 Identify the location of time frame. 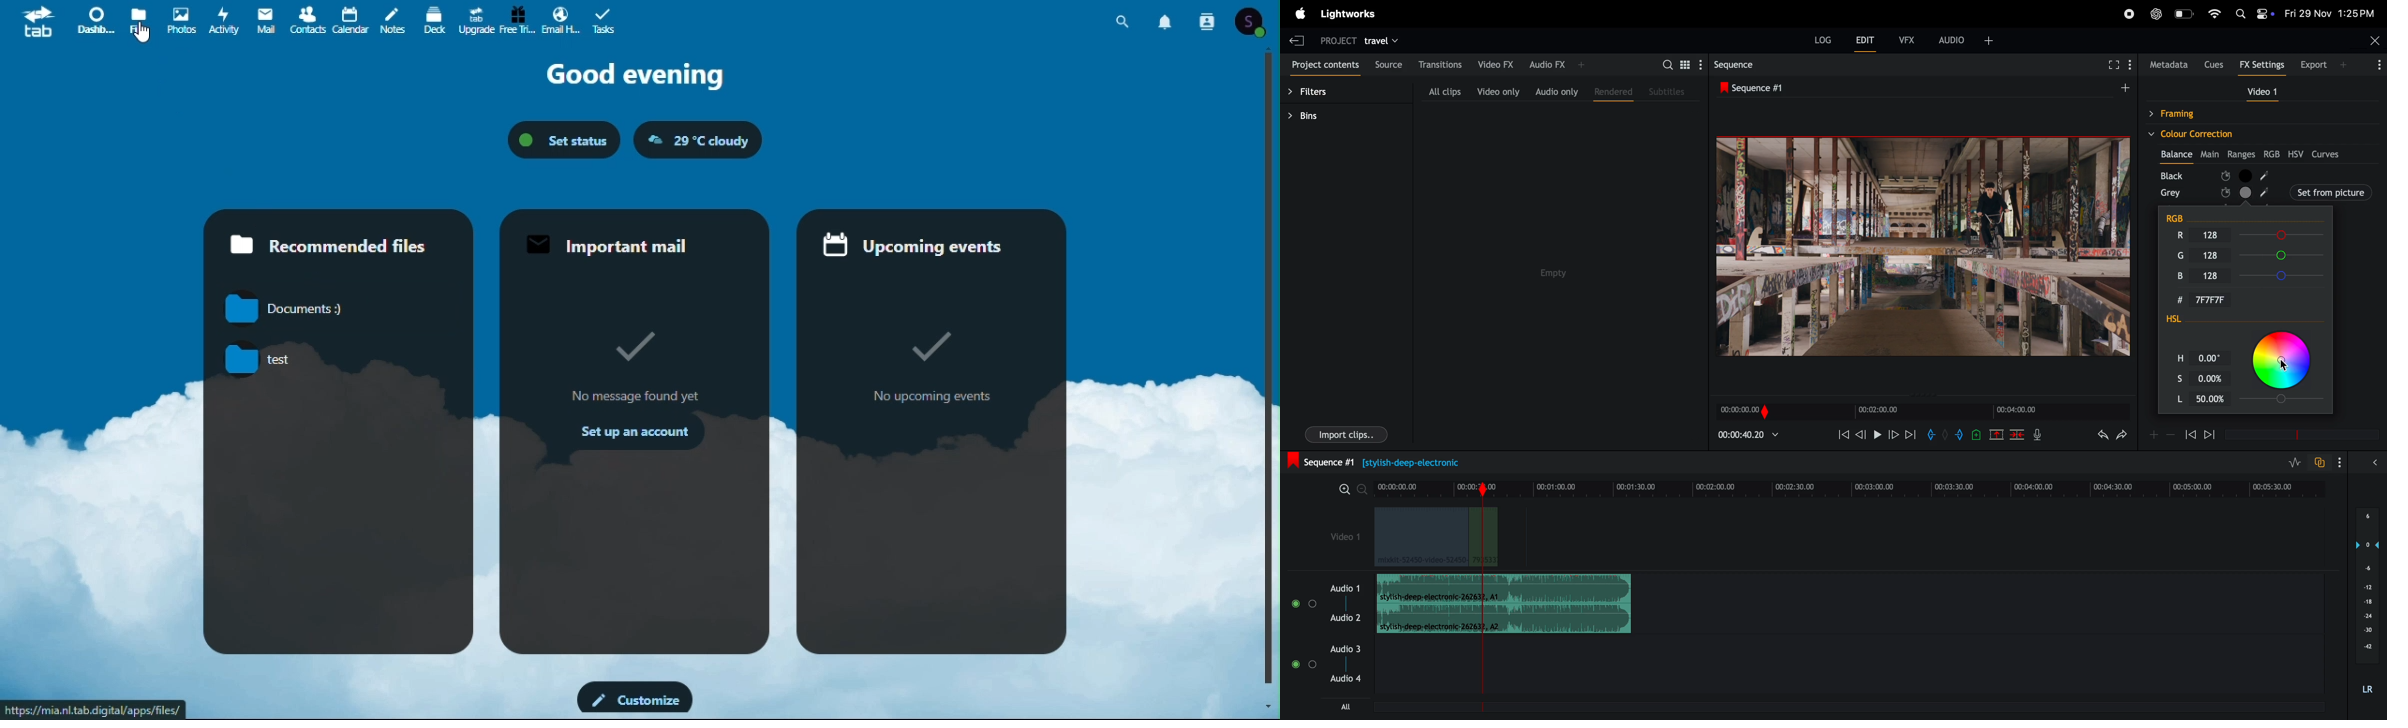
(1921, 412).